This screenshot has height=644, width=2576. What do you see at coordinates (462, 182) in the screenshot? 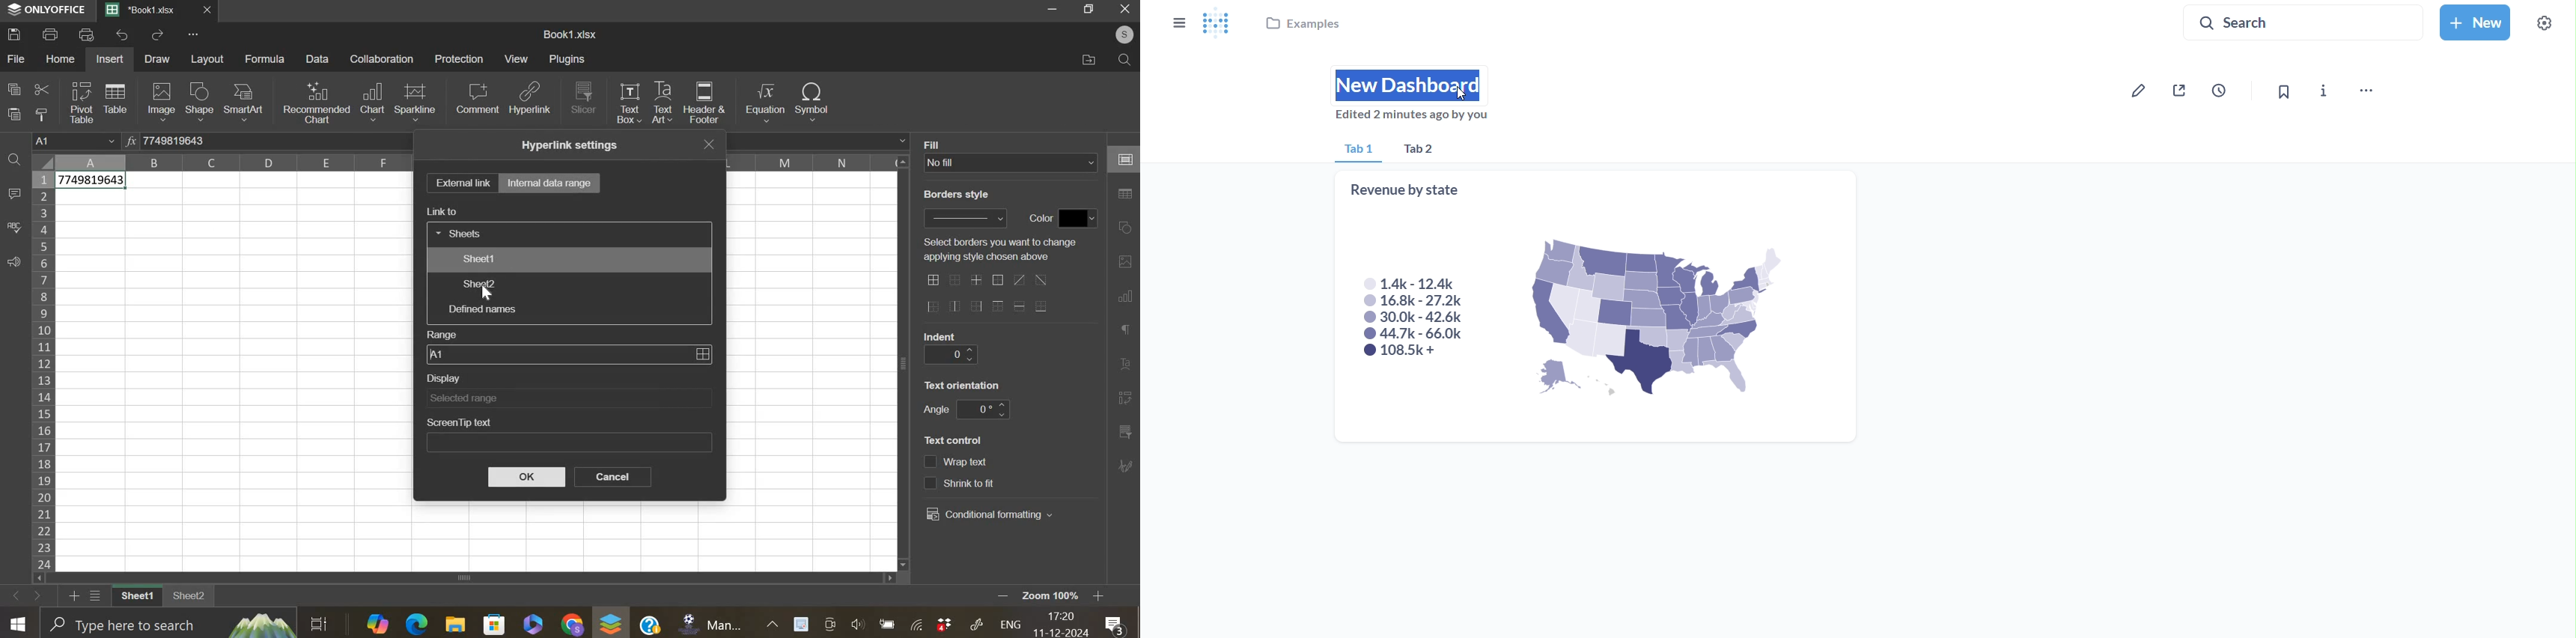
I see `external link` at bounding box center [462, 182].